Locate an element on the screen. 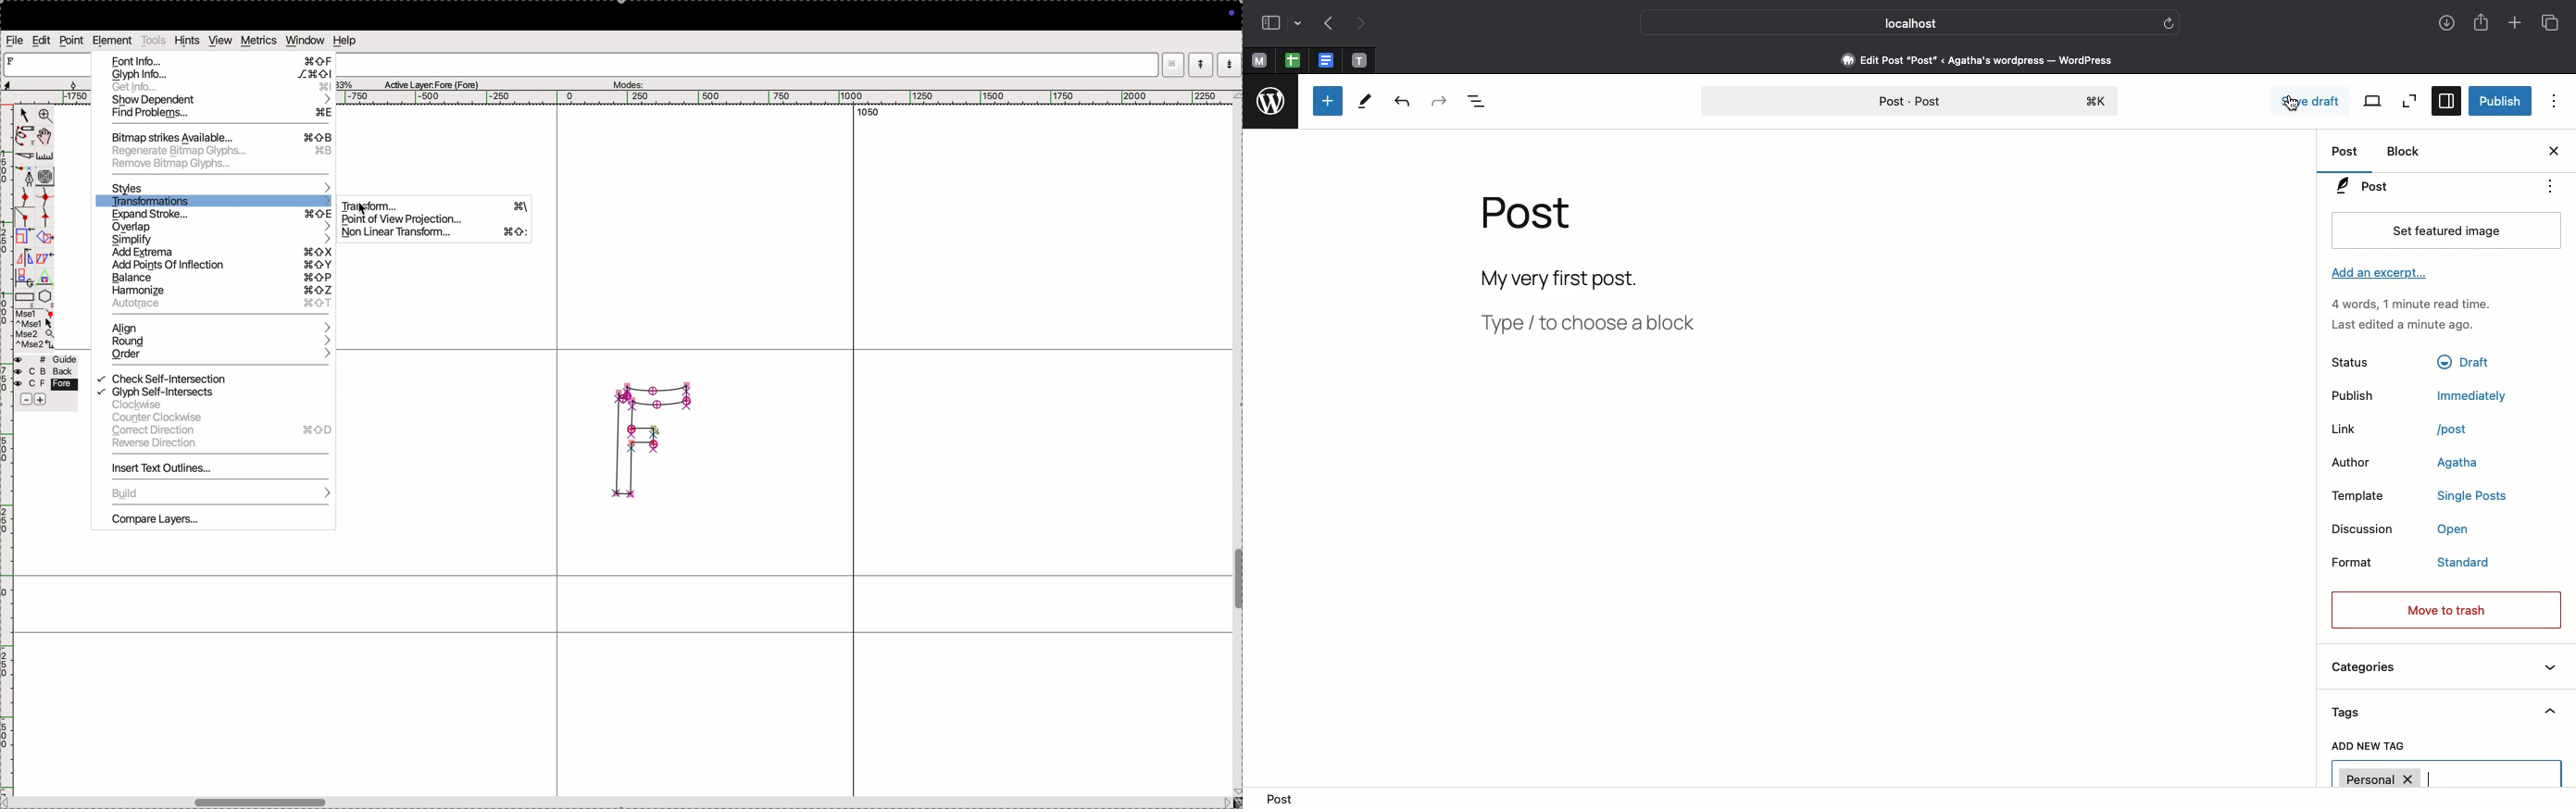 The height and width of the screenshot is (812, 2576). Link is located at coordinates (2346, 428).